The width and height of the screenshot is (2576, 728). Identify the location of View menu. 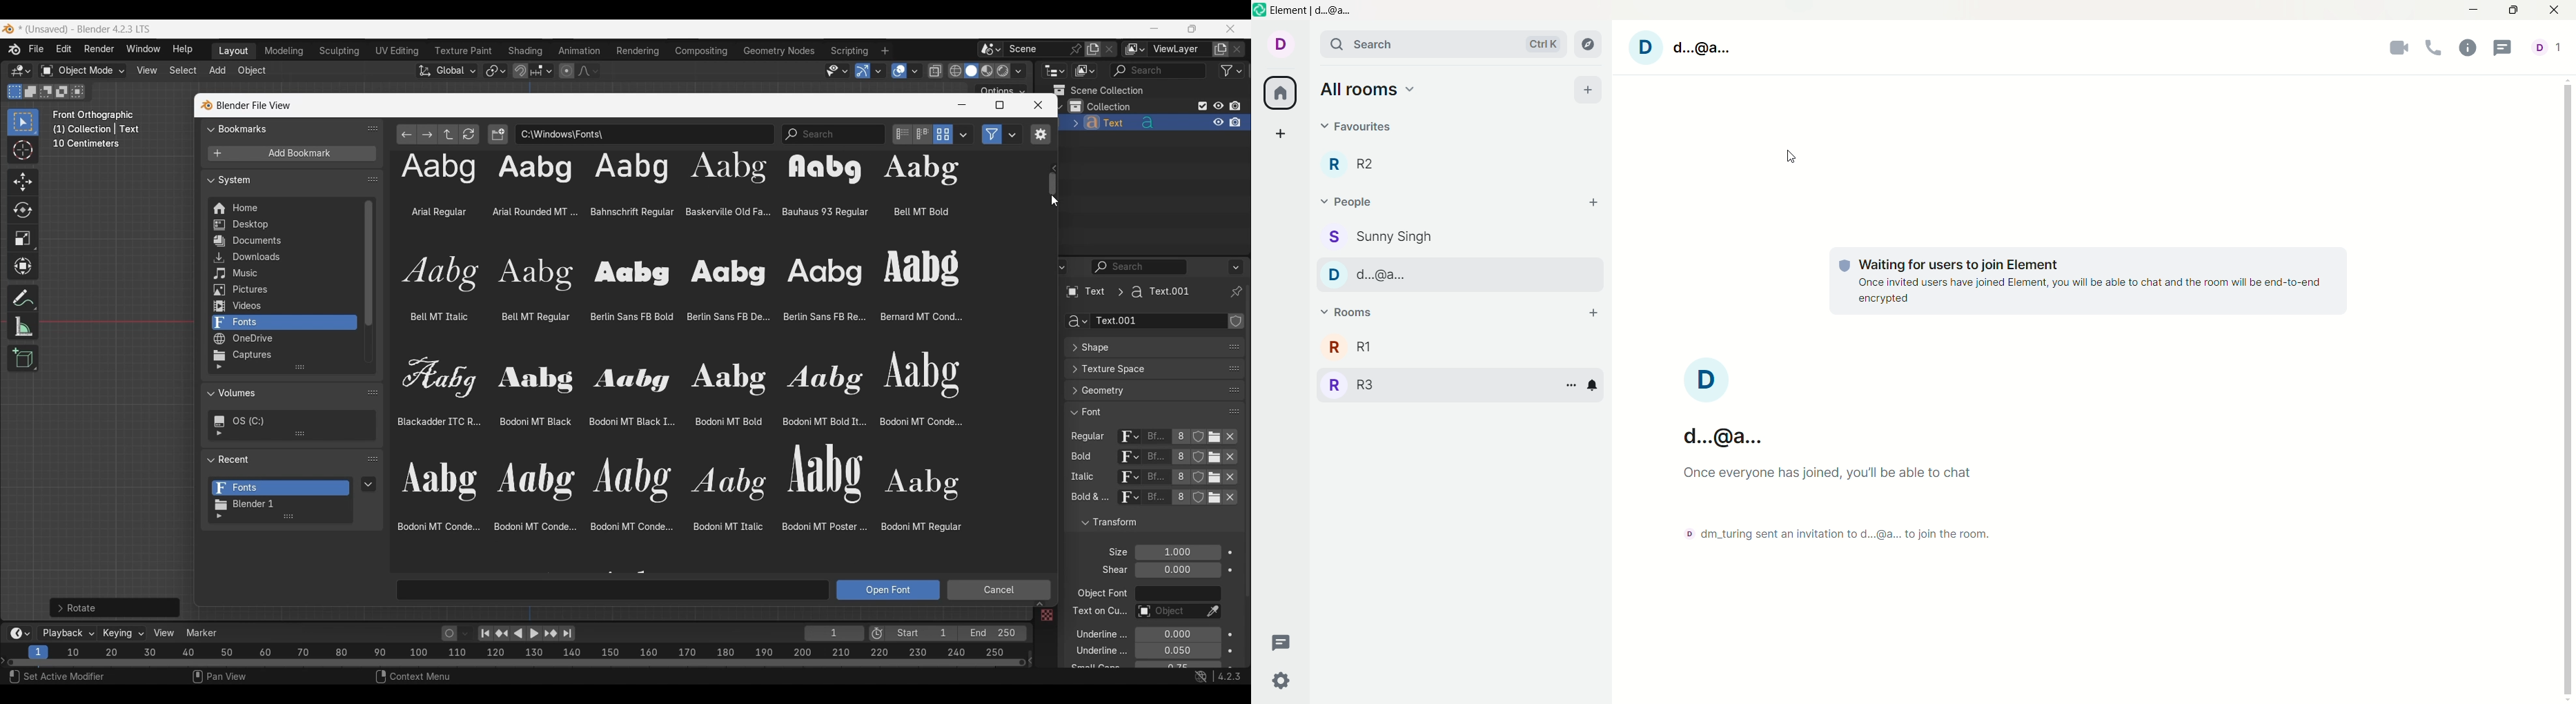
(146, 70).